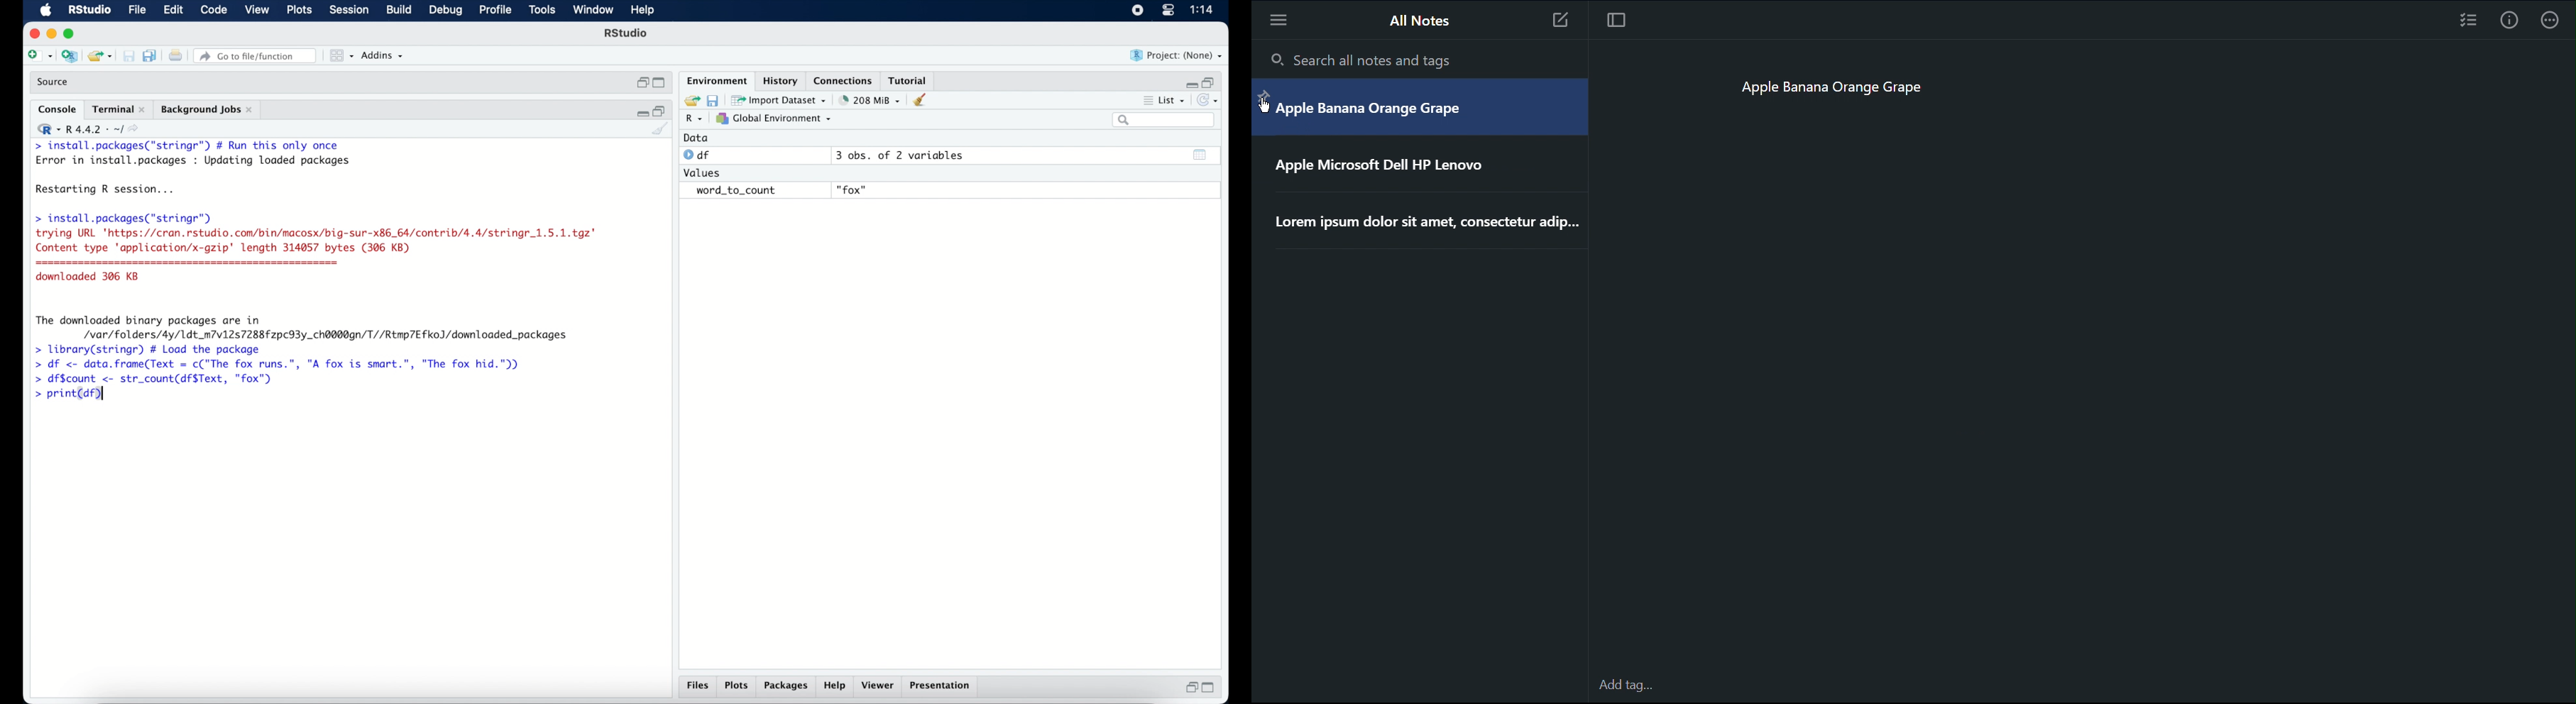 Image resolution: width=2576 pixels, height=728 pixels. What do you see at coordinates (734, 191) in the screenshot?
I see `word_to_count` at bounding box center [734, 191].